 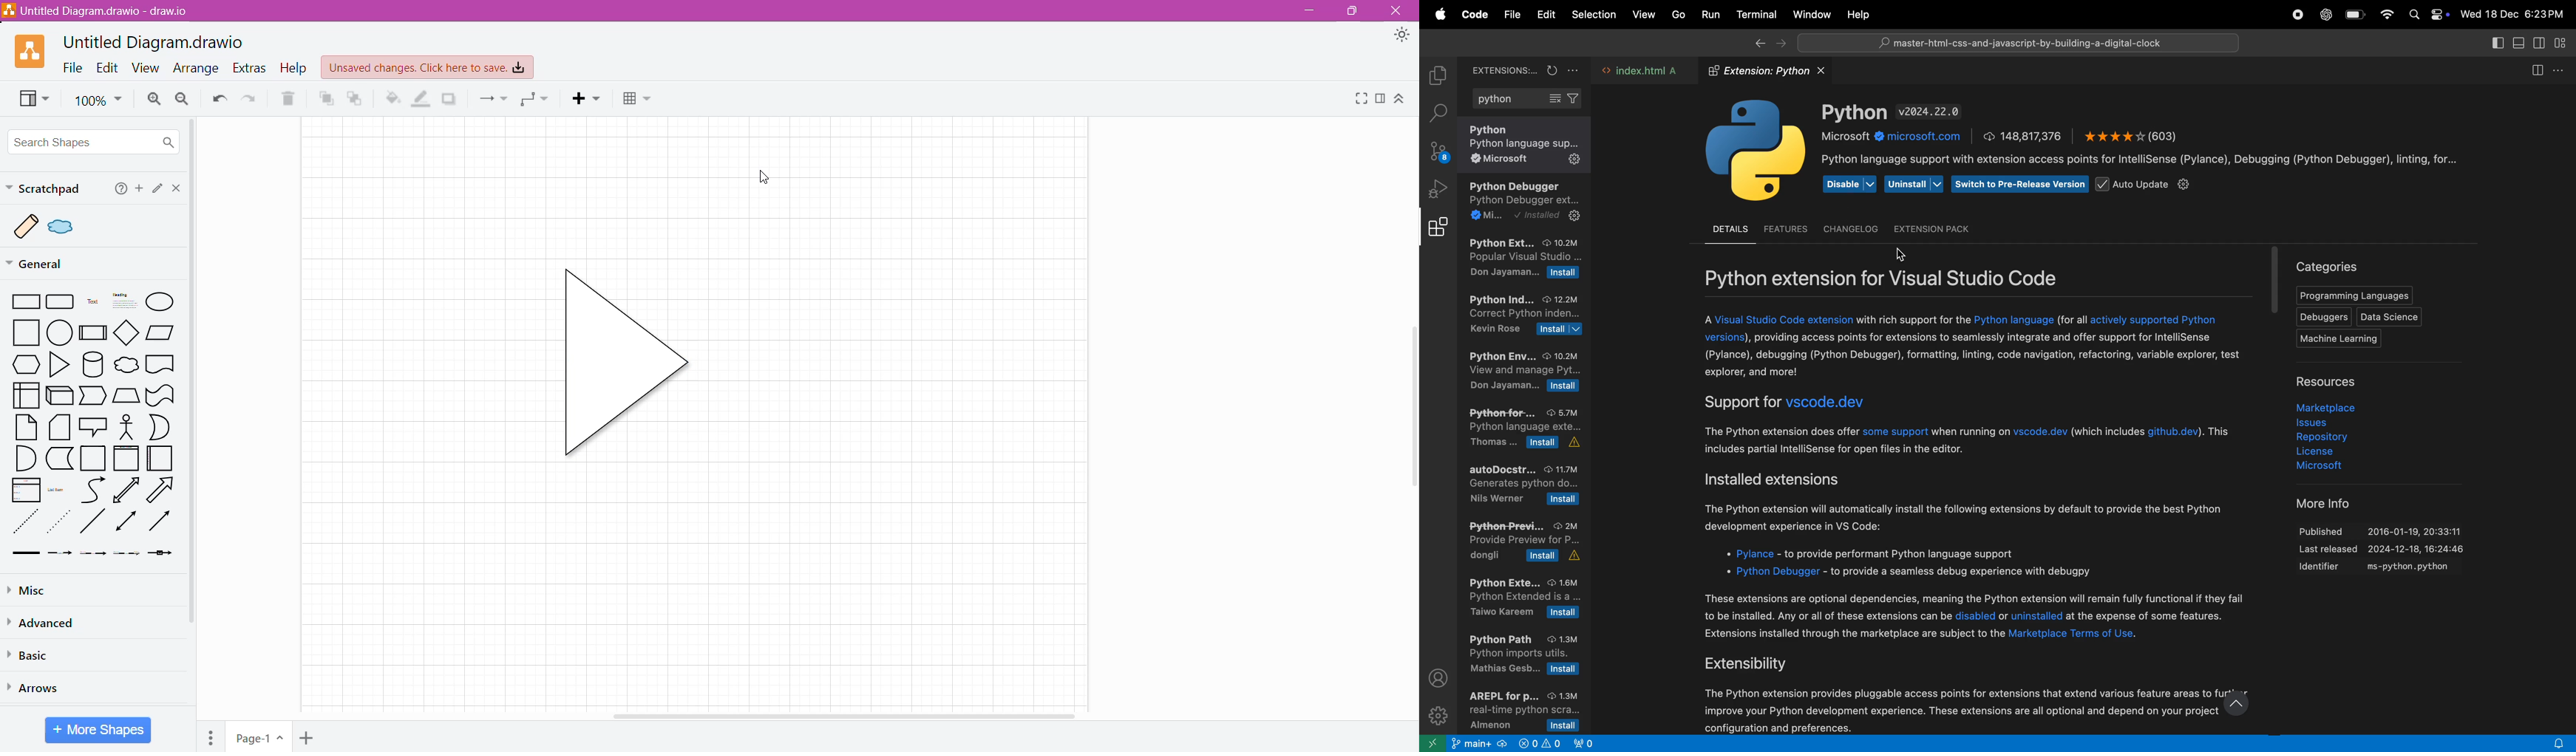 What do you see at coordinates (619, 363) in the screenshot?
I see `Shadow applied to the shape` at bounding box center [619, 363].